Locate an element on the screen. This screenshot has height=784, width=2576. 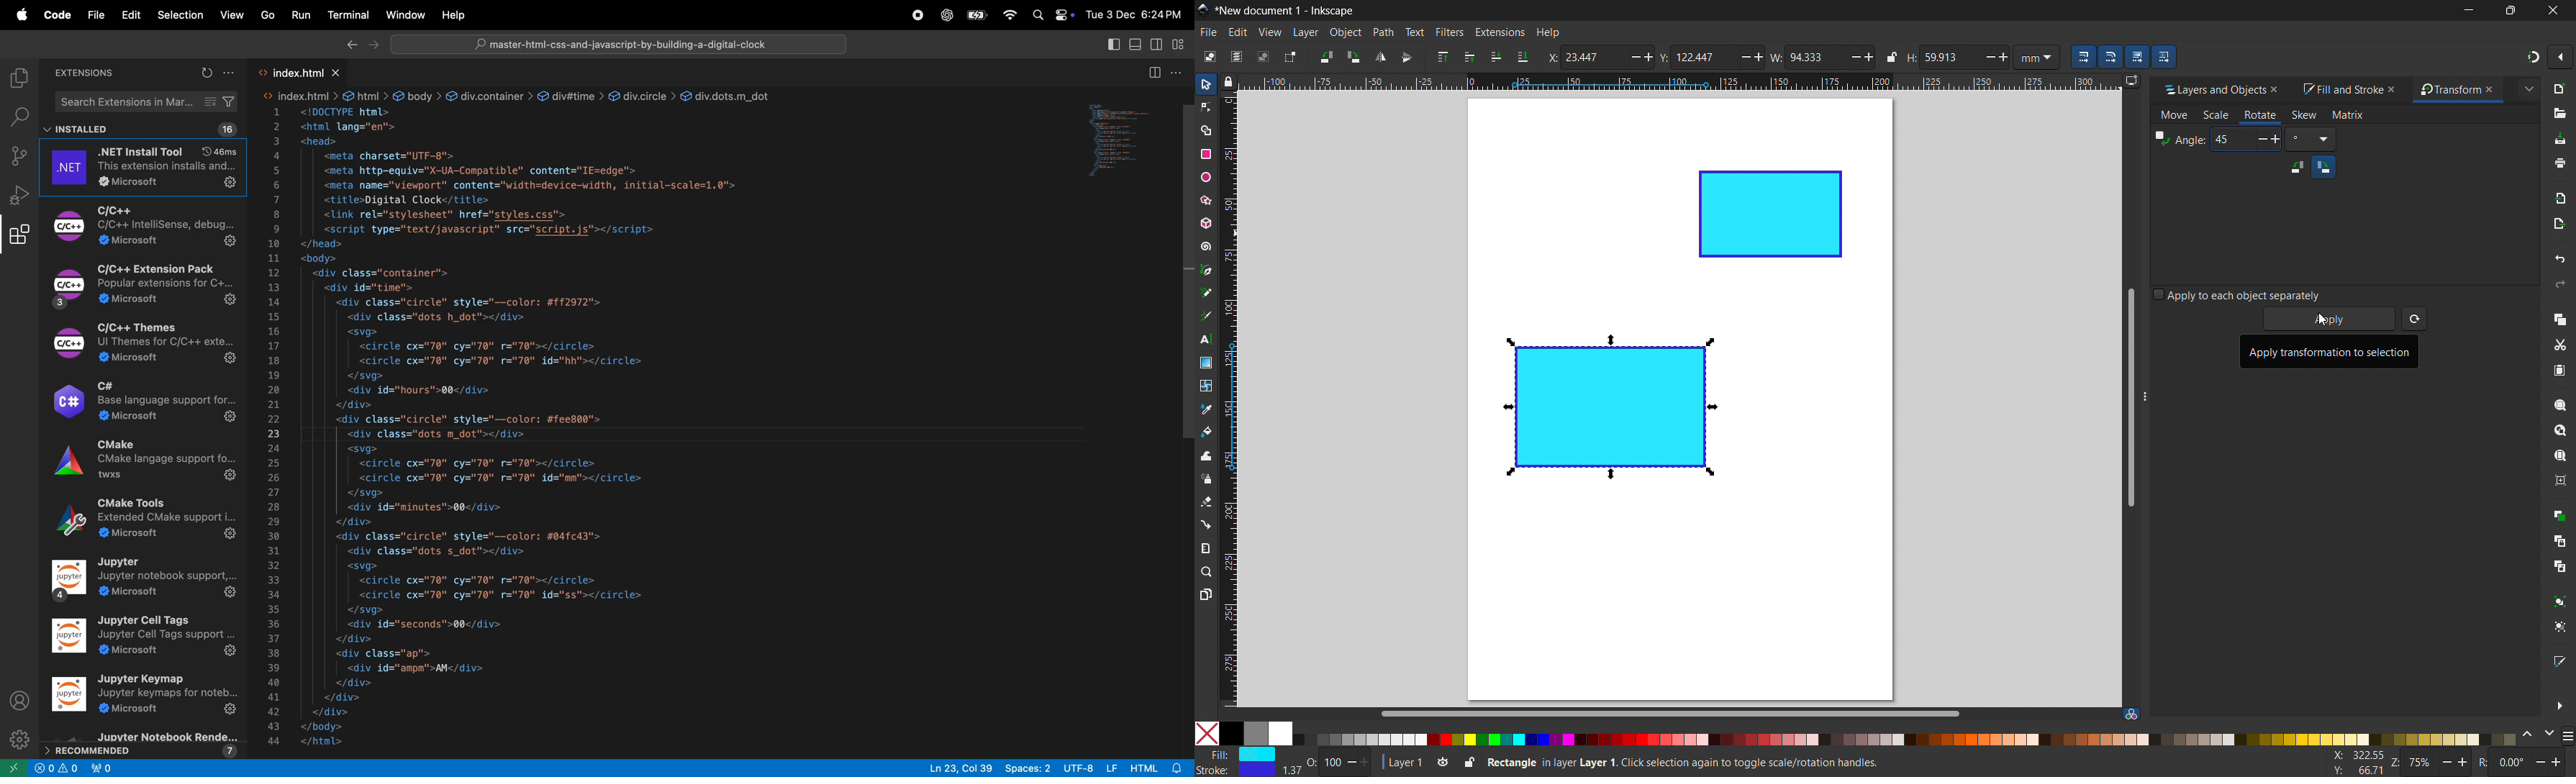
date and time is located at coordinates (1135, 12).